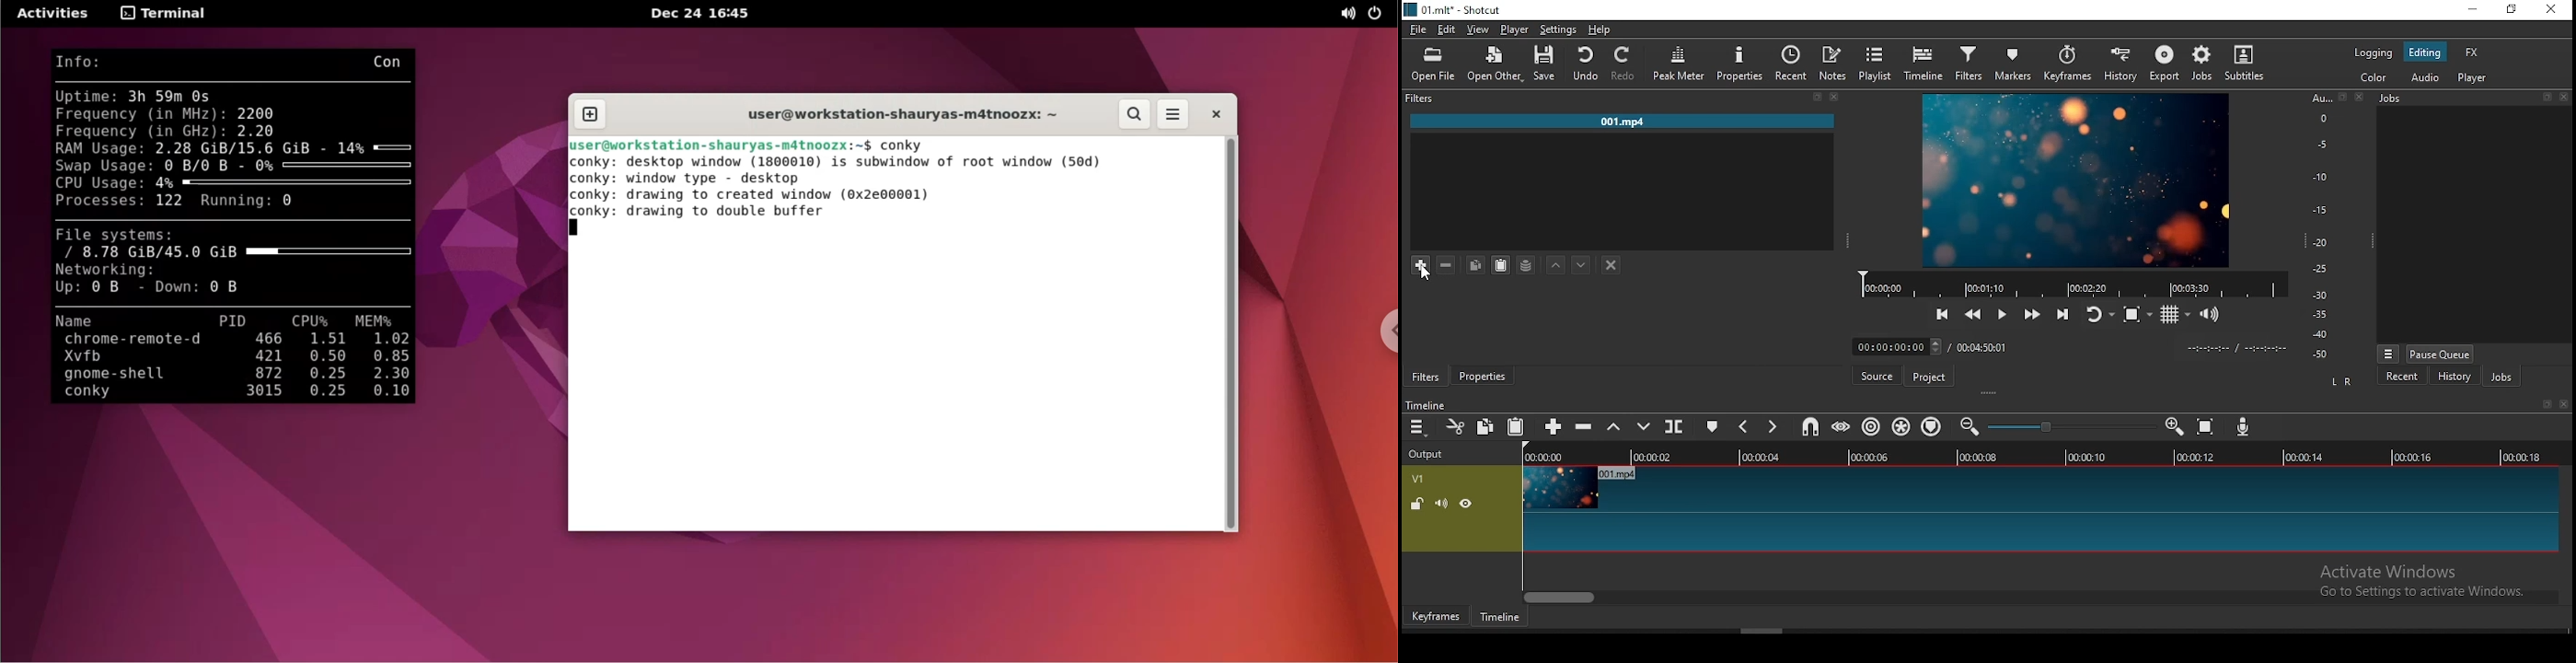 This screenshot has width=2576, height=672. What do you see at coordinates (2429, 77) in the screenshot?
I see `audio` at bounding box center [2429, 77].